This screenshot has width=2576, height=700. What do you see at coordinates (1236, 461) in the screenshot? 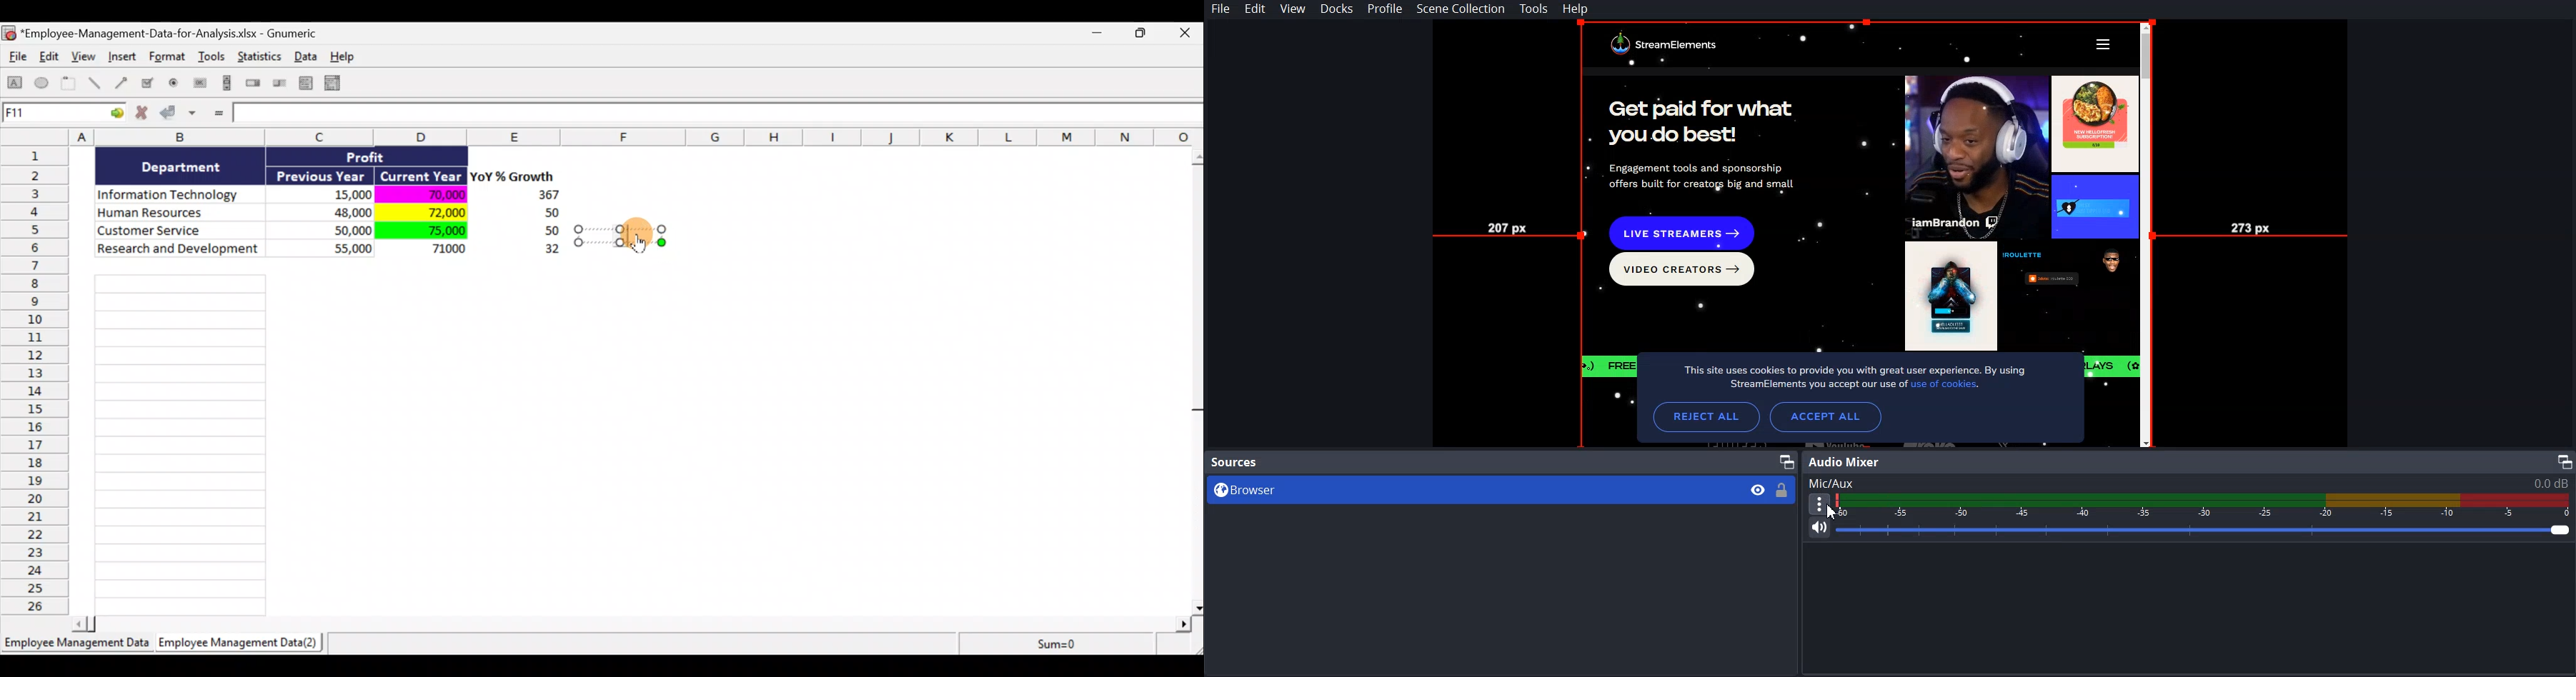
I see `Source ` at bounding box center [1236, 461].